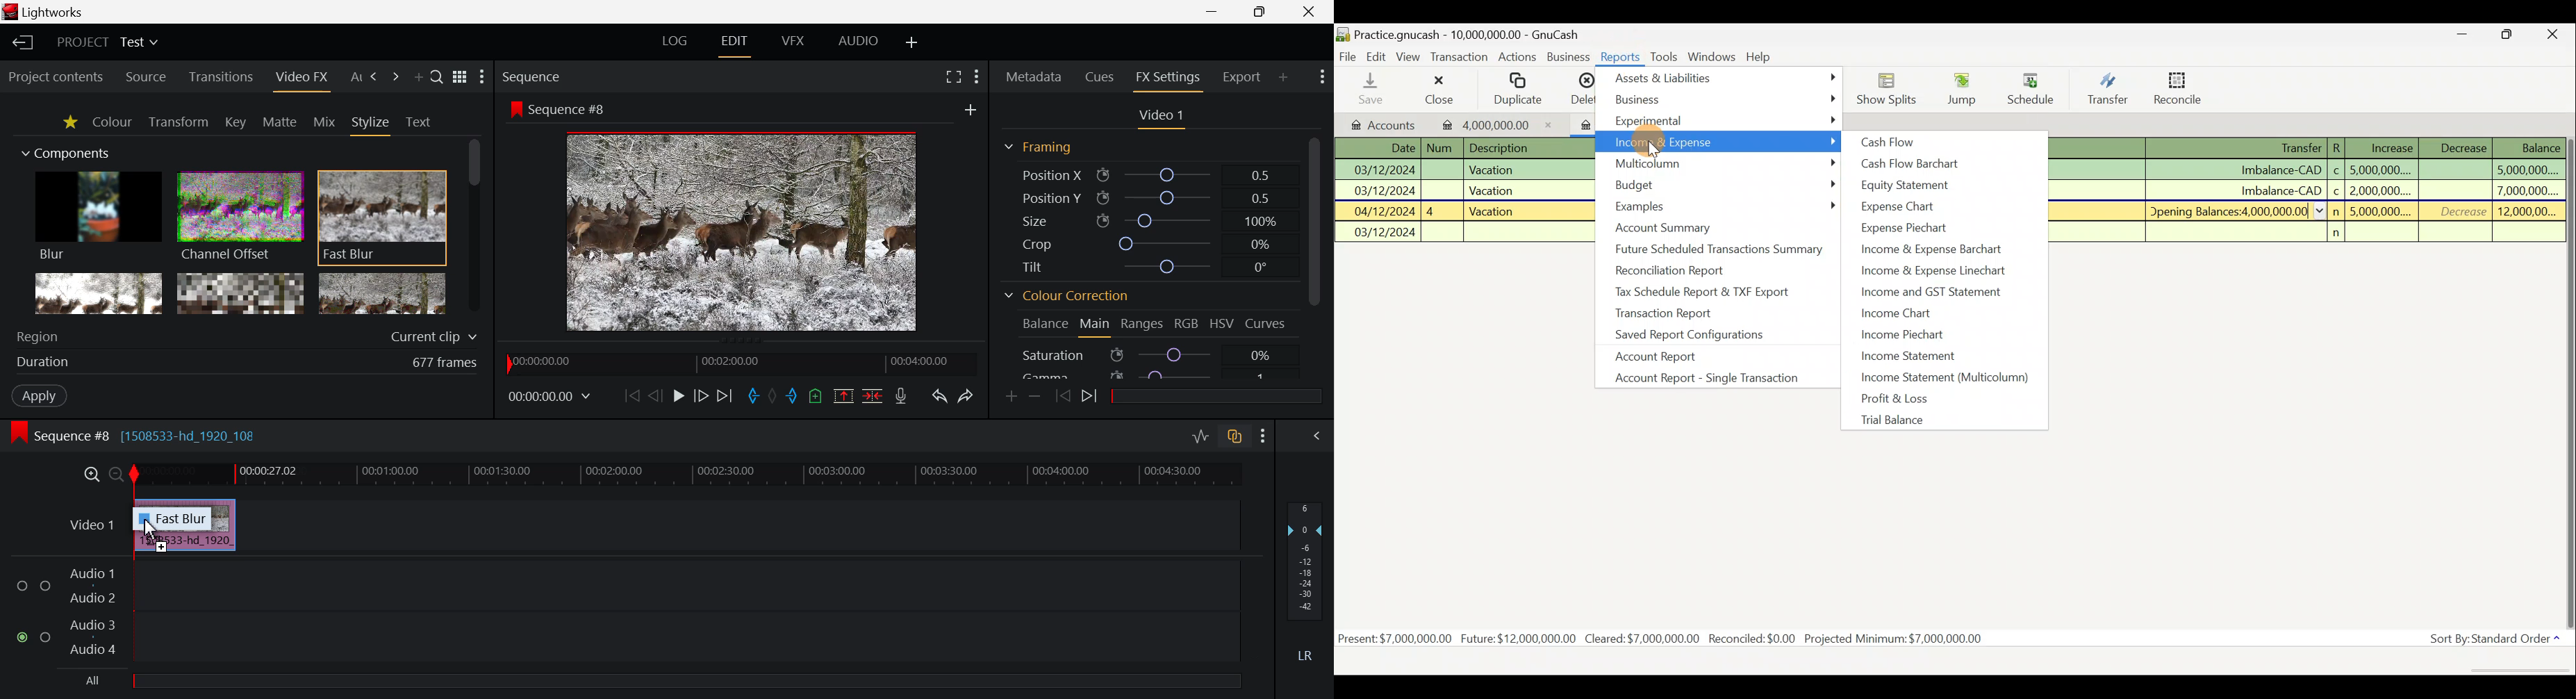  What do you see at coordinates (2338, 192) in the screenshot?
I see `c` at bounding box center [2338, 192].